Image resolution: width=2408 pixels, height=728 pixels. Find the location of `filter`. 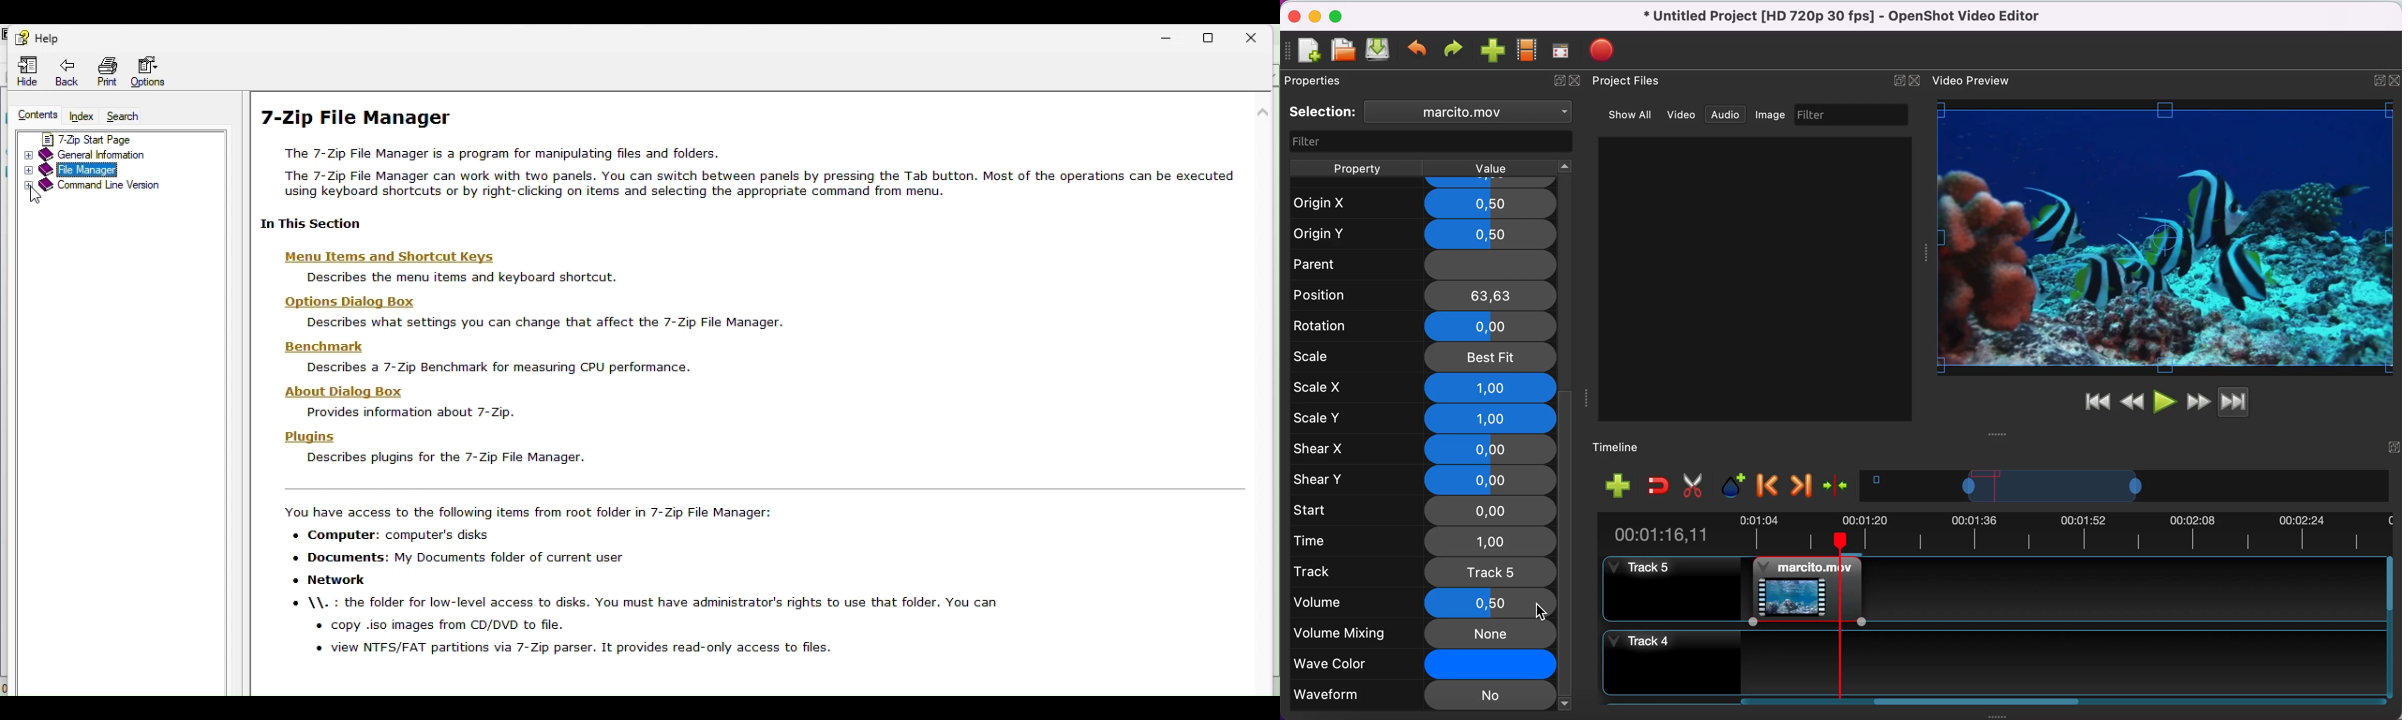

filter is located at coordinates (1855, 115).